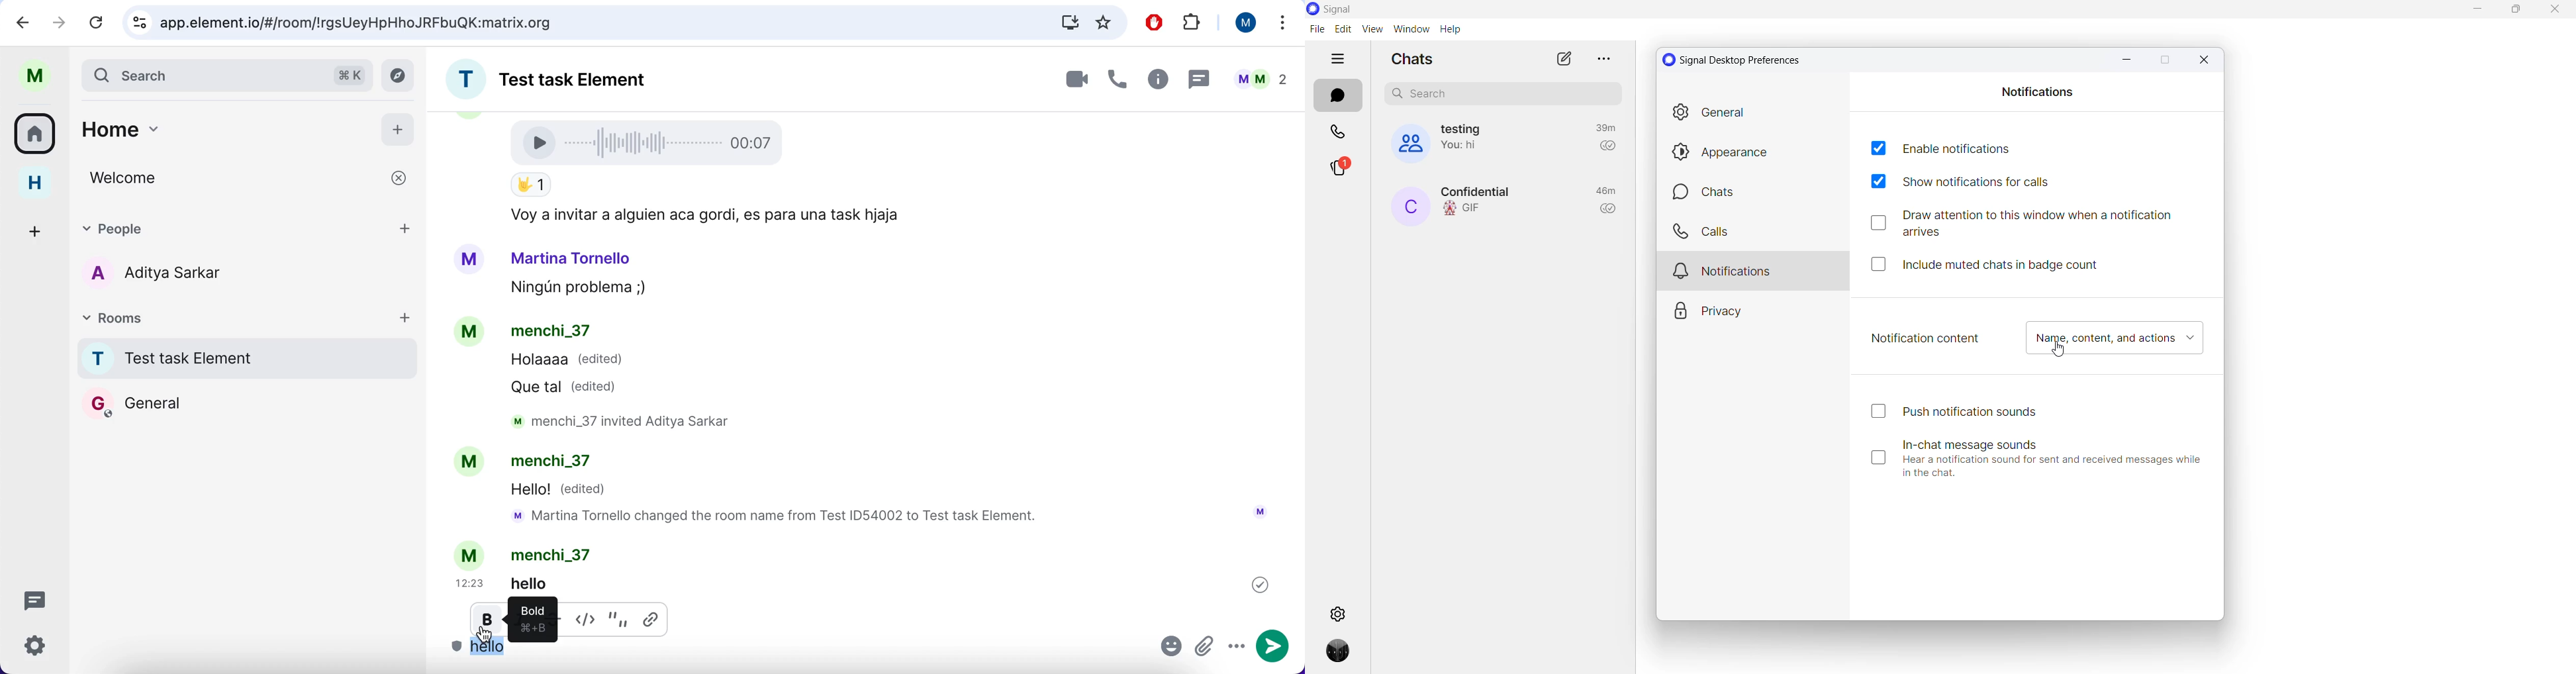  What do you see at coordinates (469, 260) in the screenshot?
I see `Avatar` at bounding box center [469, 260].